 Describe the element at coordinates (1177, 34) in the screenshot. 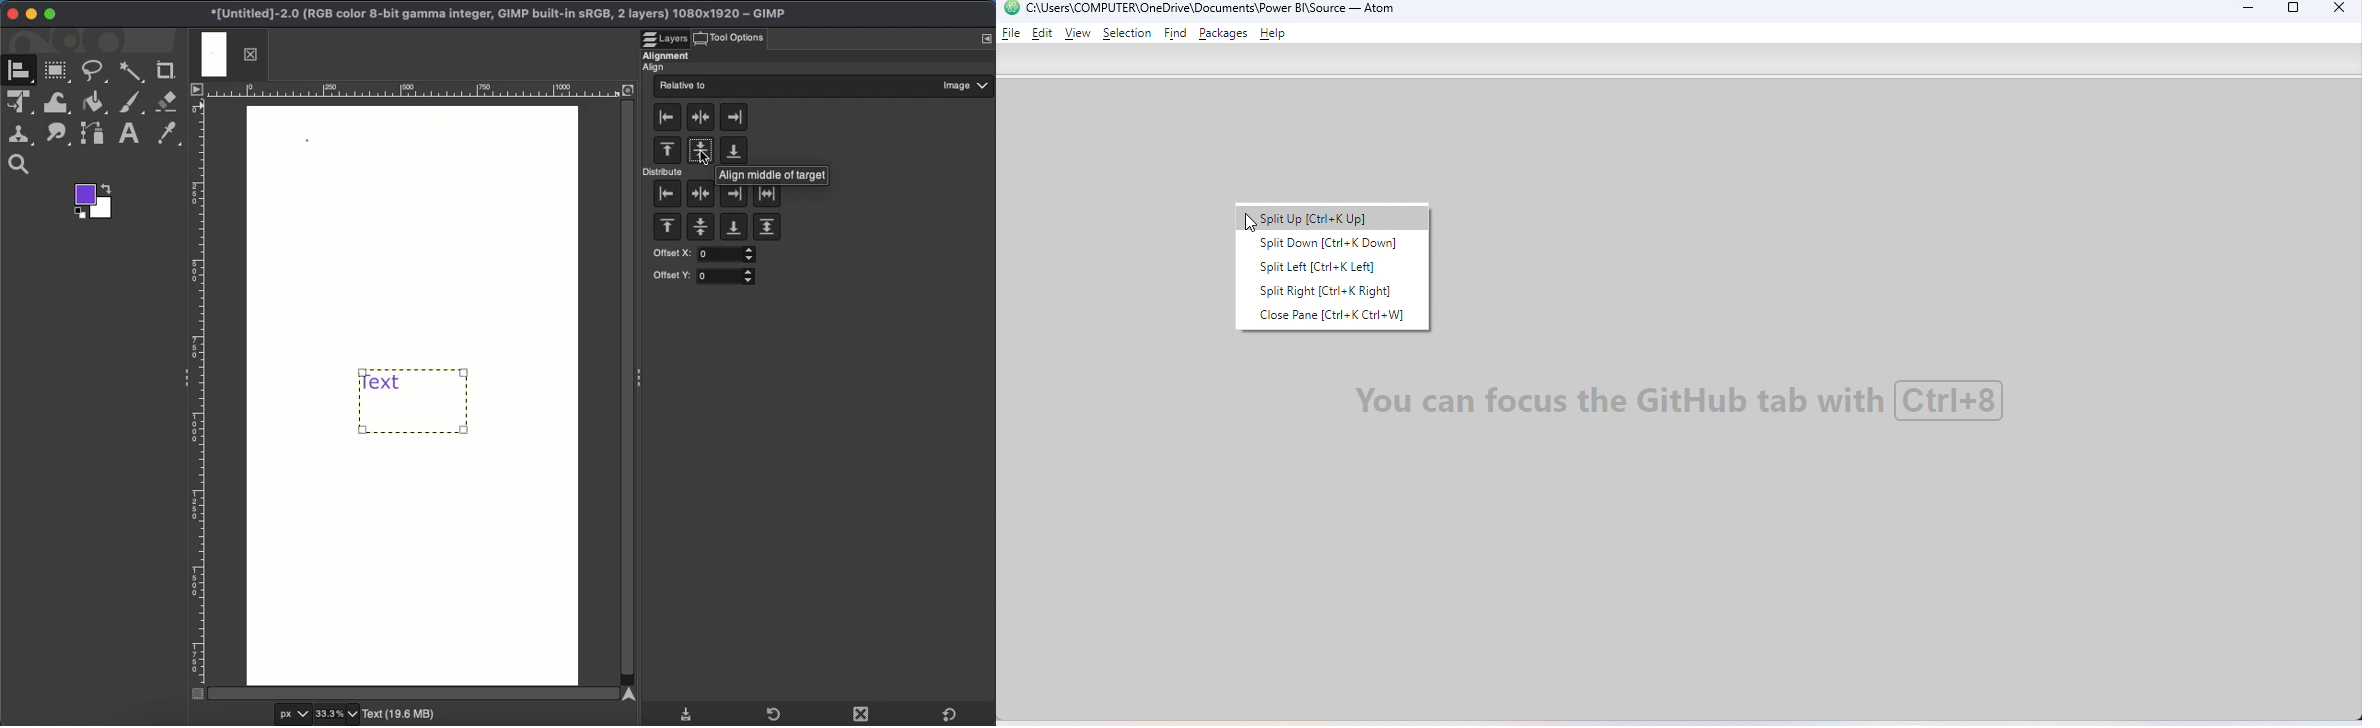

I see `Find` at that location.